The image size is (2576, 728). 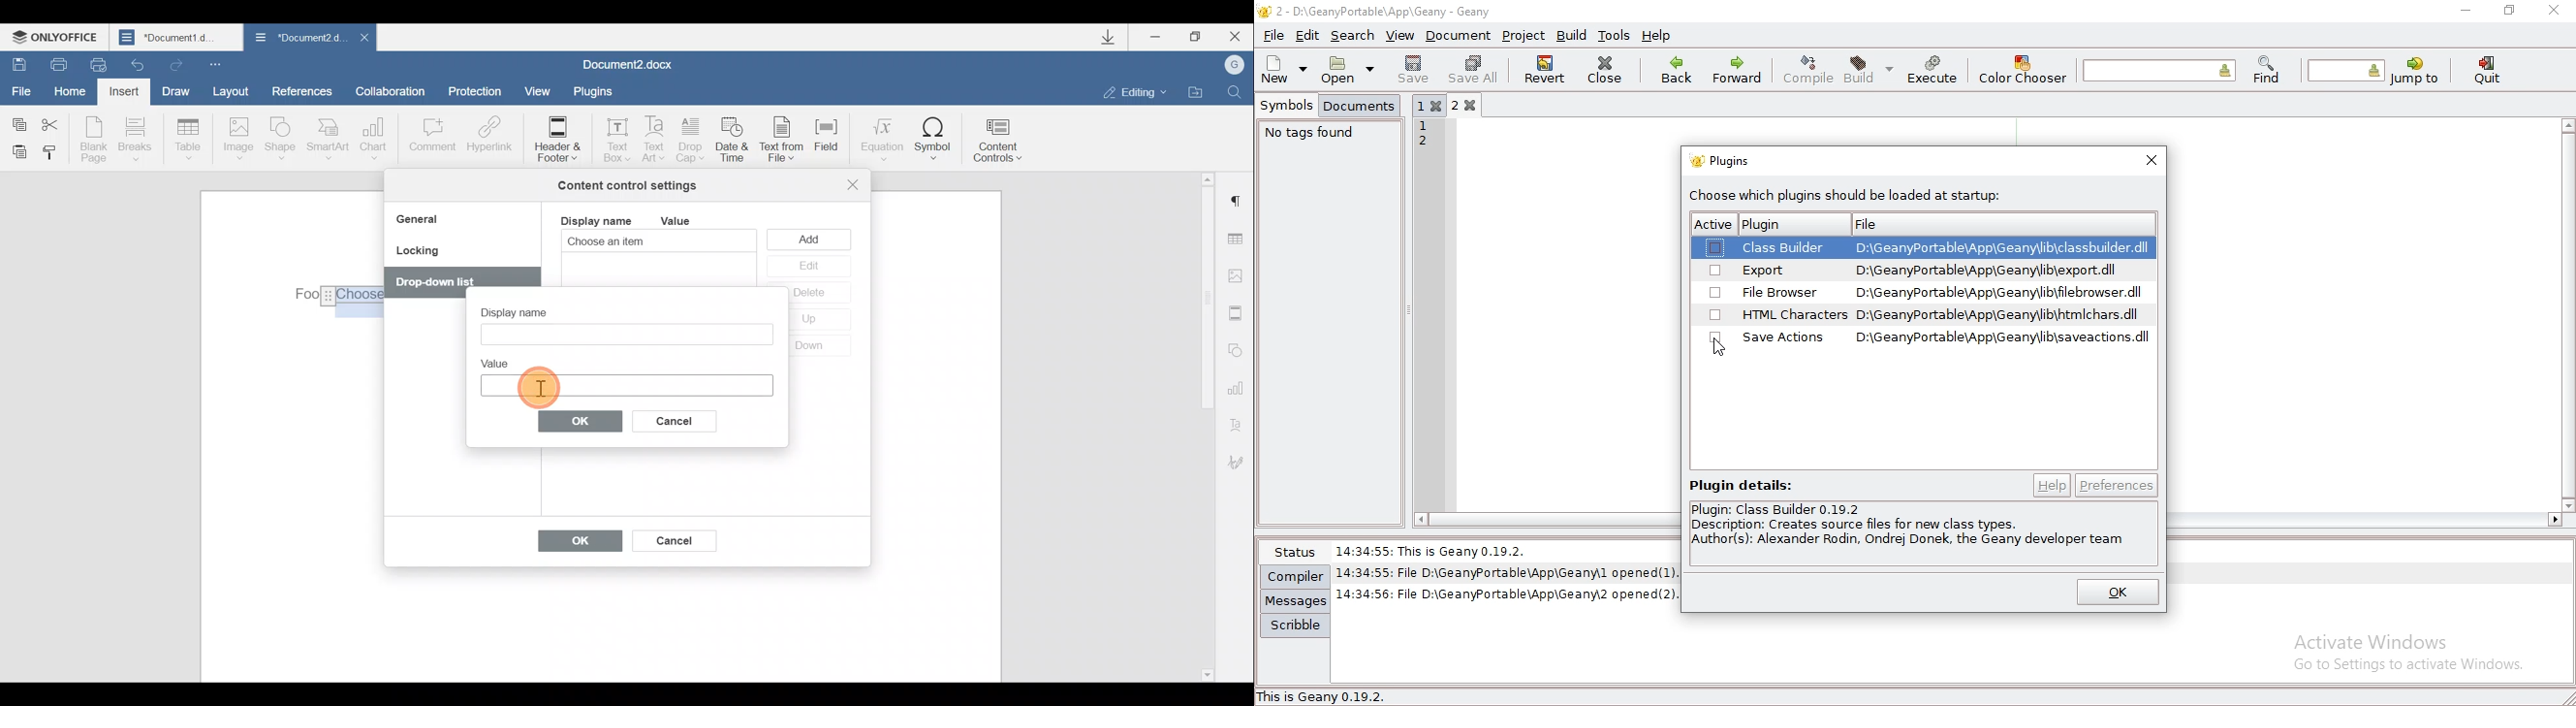 I want to click on Date & time, so click(x=734, y=142).